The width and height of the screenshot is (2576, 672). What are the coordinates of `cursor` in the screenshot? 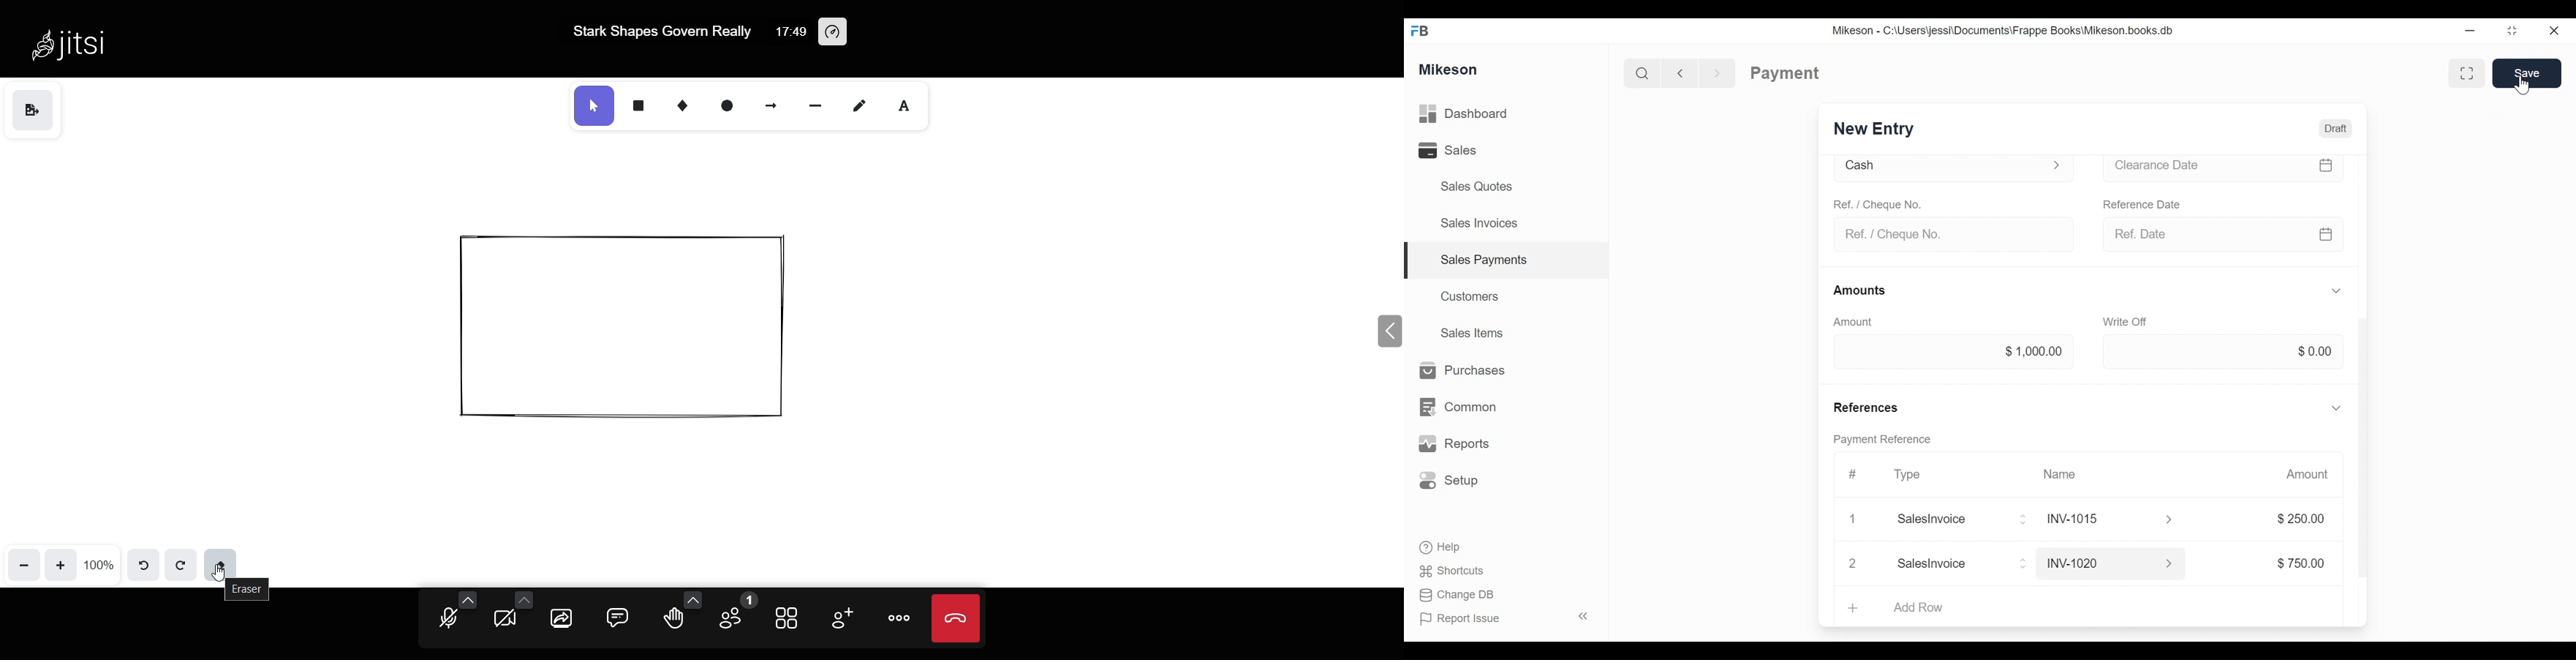 It's located at (2524, 86).